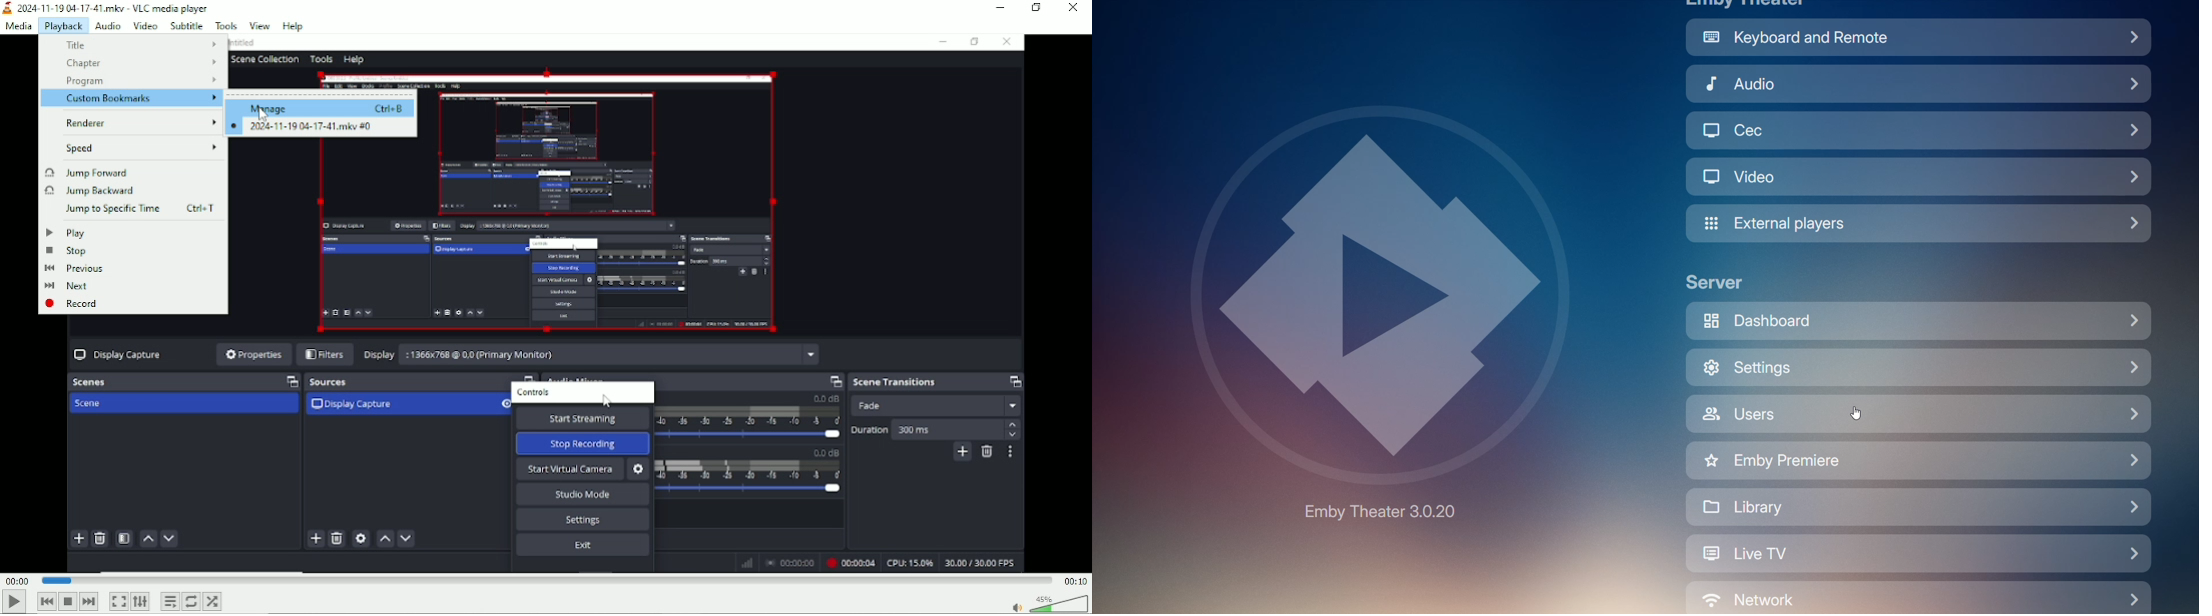 This screenshot has width=2212, height=616. What do you see at coordinates (1746, 7) in the screenshot?
I see `Emby Theater` at bounding box center [1746, 7].